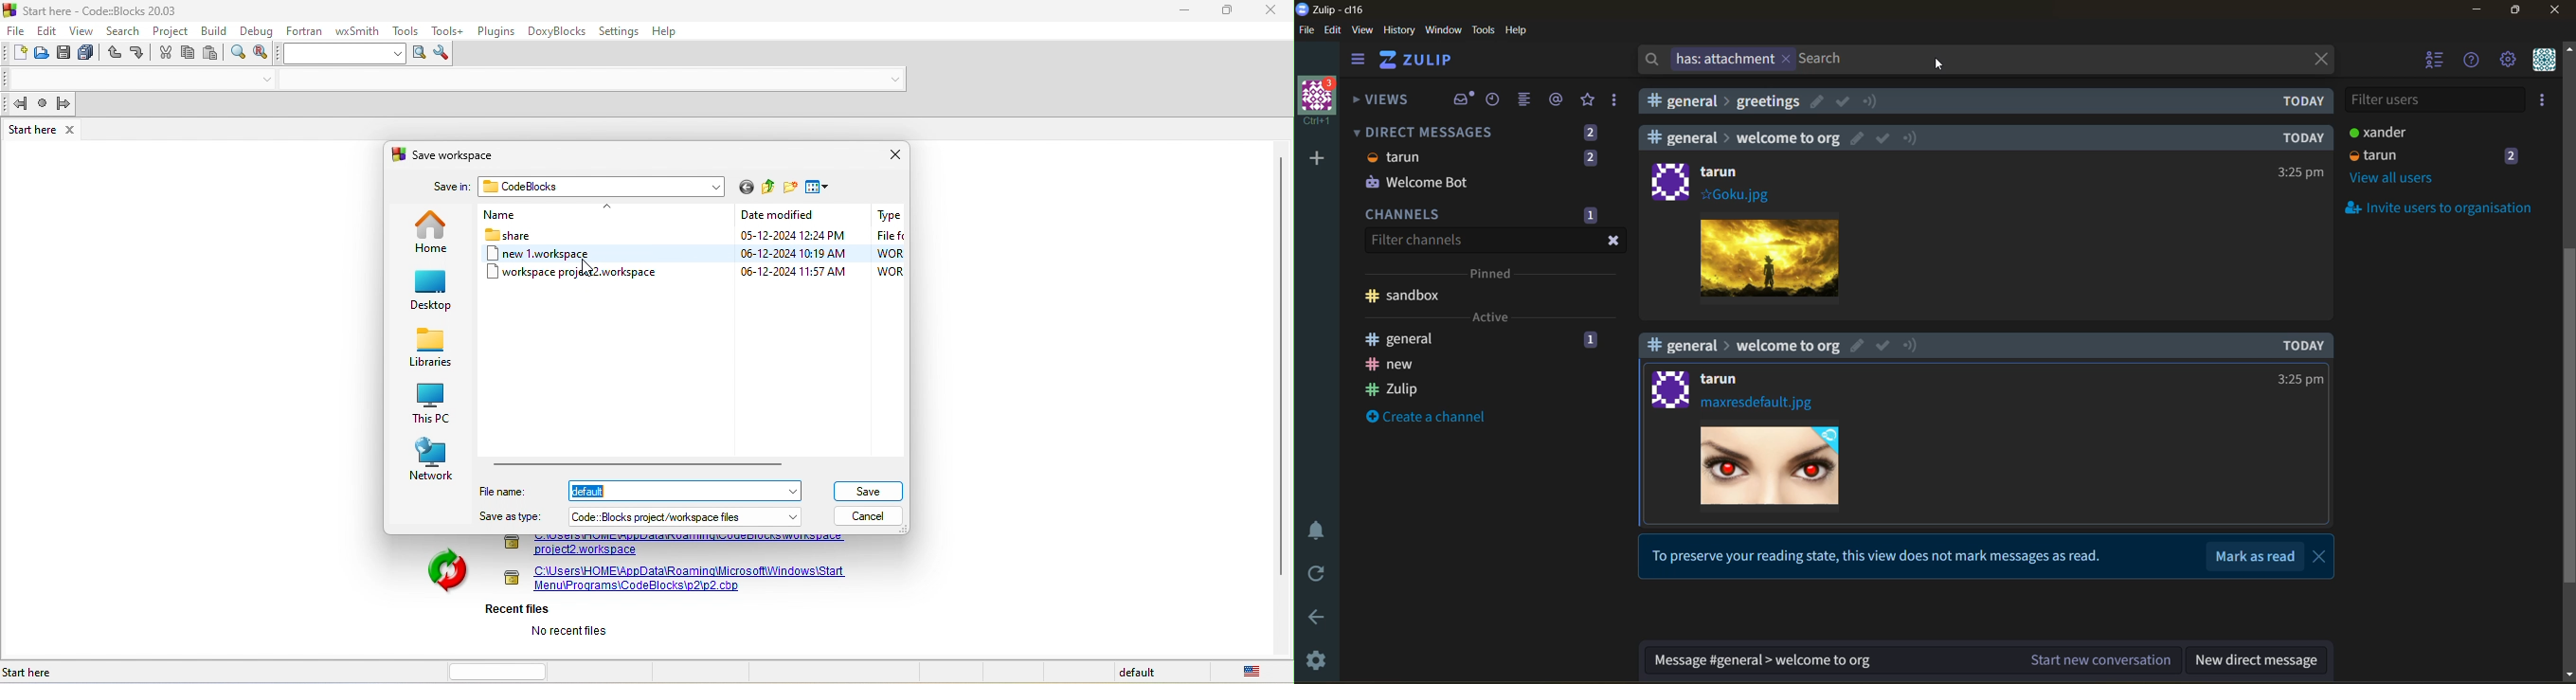 This screenshot has height=700, width=2576. Describe the element at coordinates (1318, 158) in the screenshot. I see `add a new organisation` at that location.